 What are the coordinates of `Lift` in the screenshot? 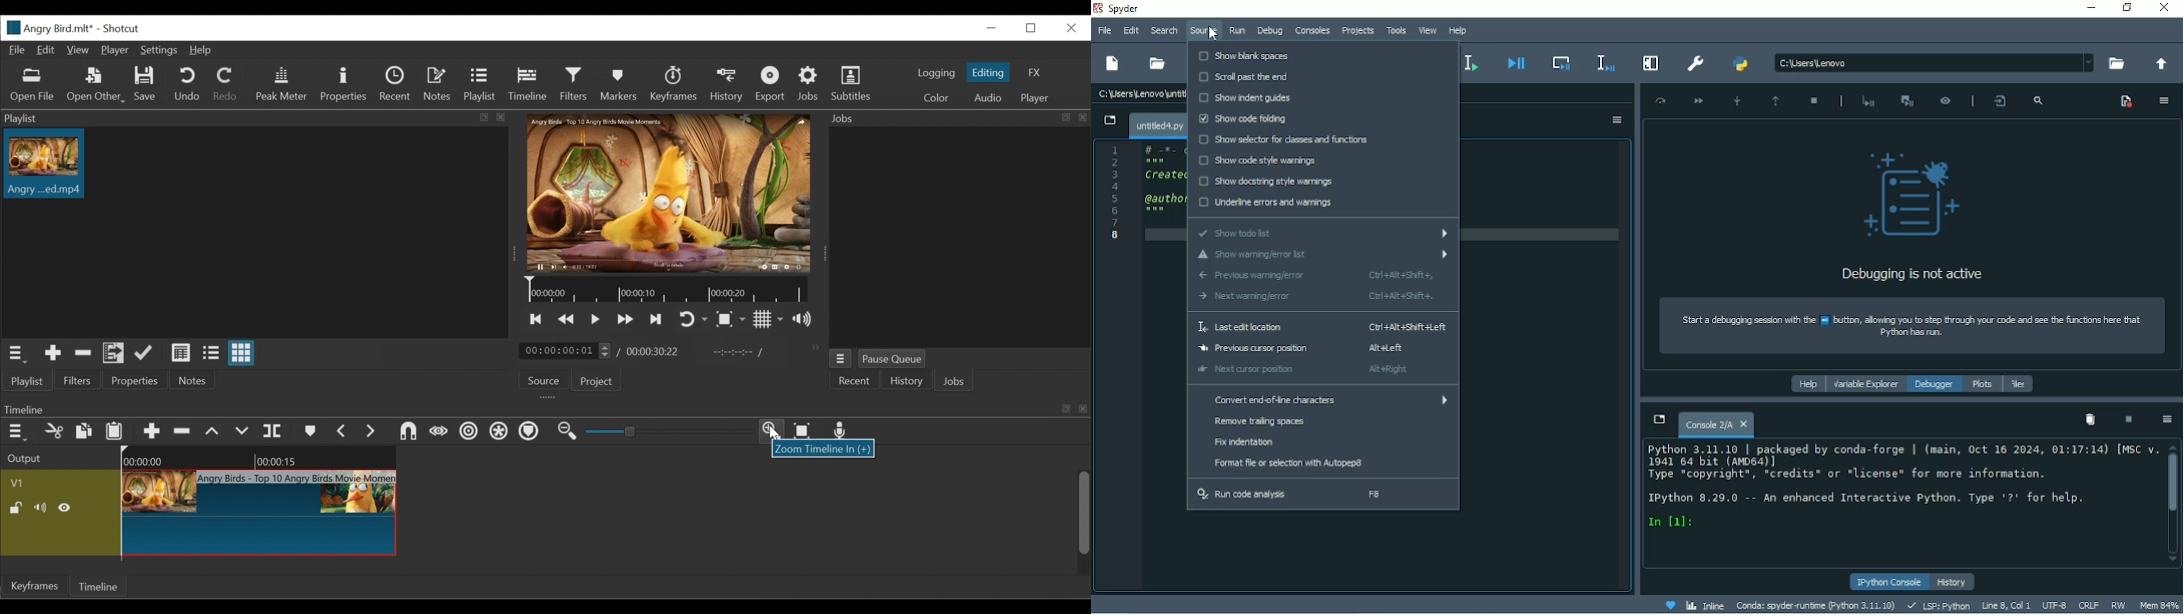 It's located at (212, 432).